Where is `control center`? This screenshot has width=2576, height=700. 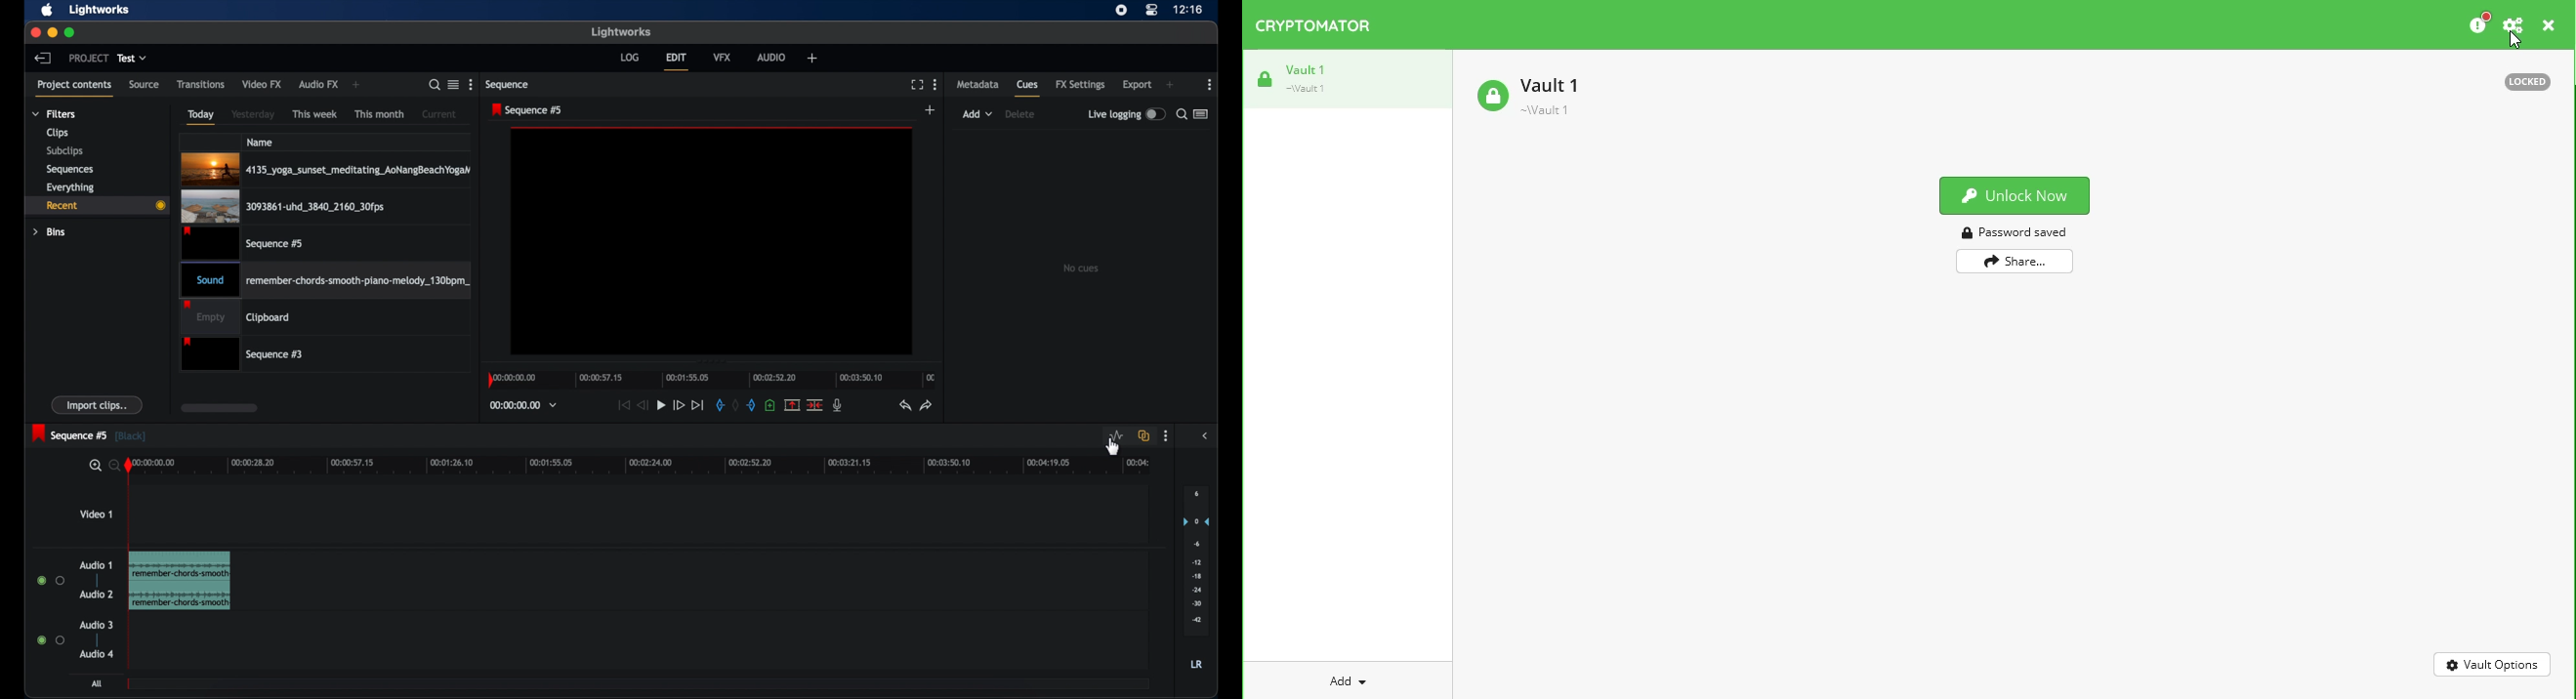 control center is located at coordinates (1152, 10).